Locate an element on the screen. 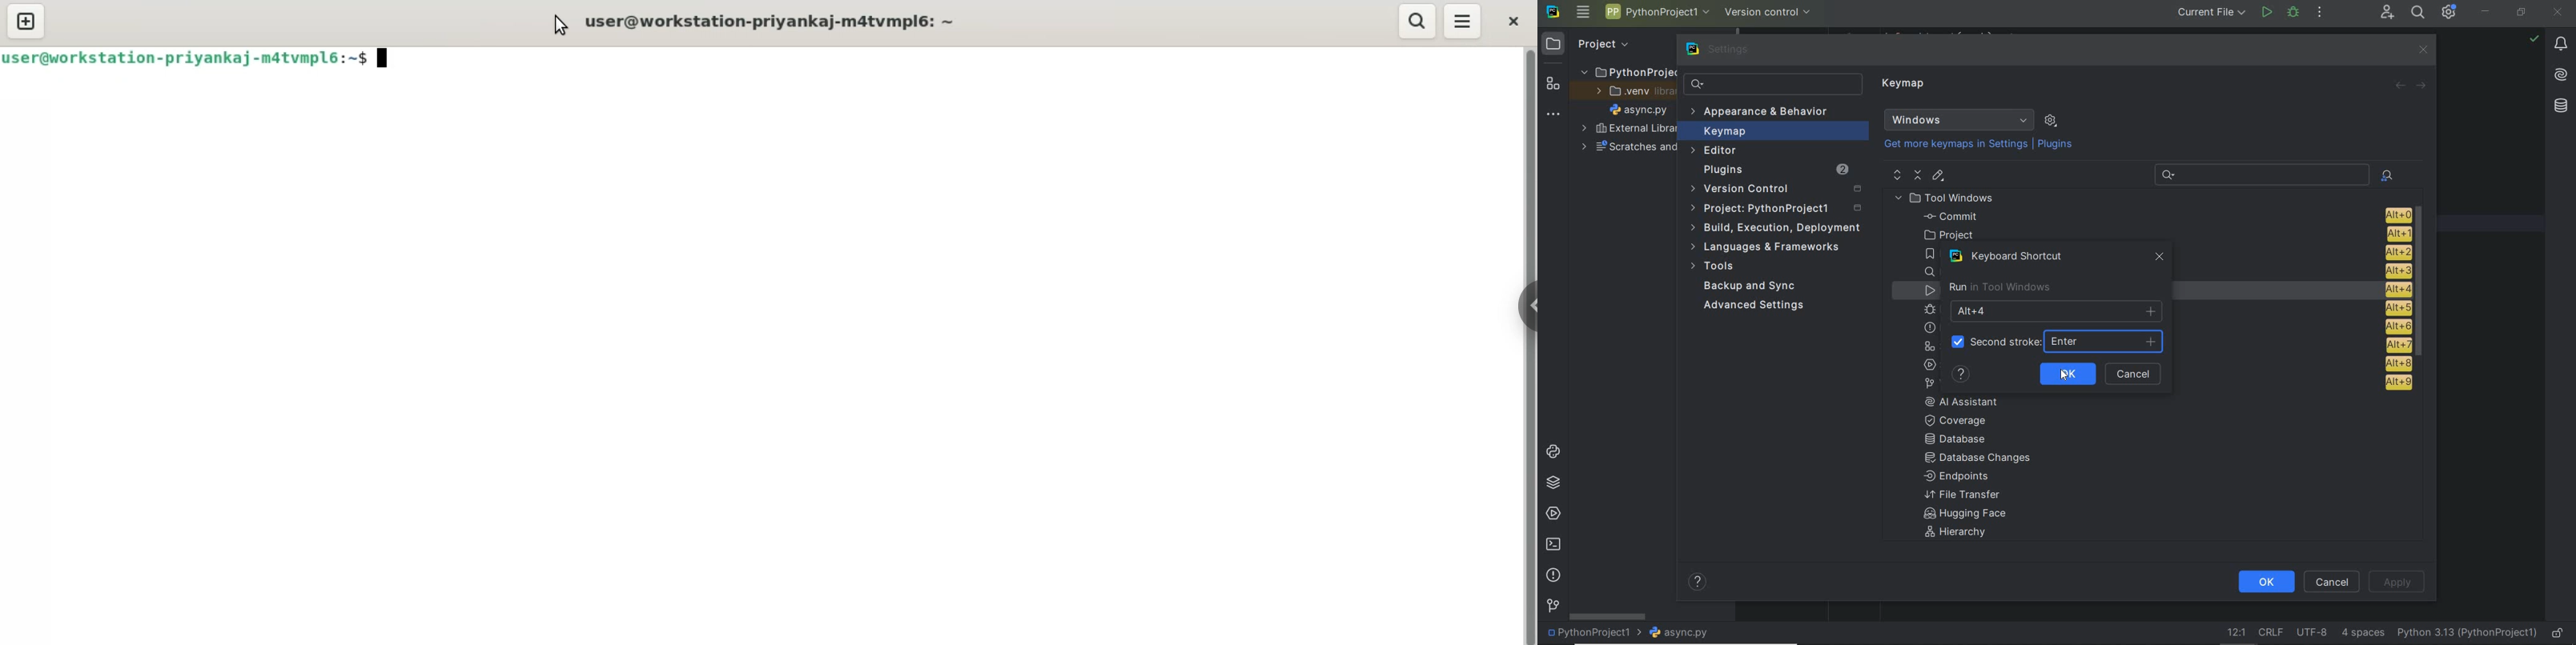 The width and height of the screenshot is (2576, 672). Run in Tool Windows is located at coordinates (1999, 287).